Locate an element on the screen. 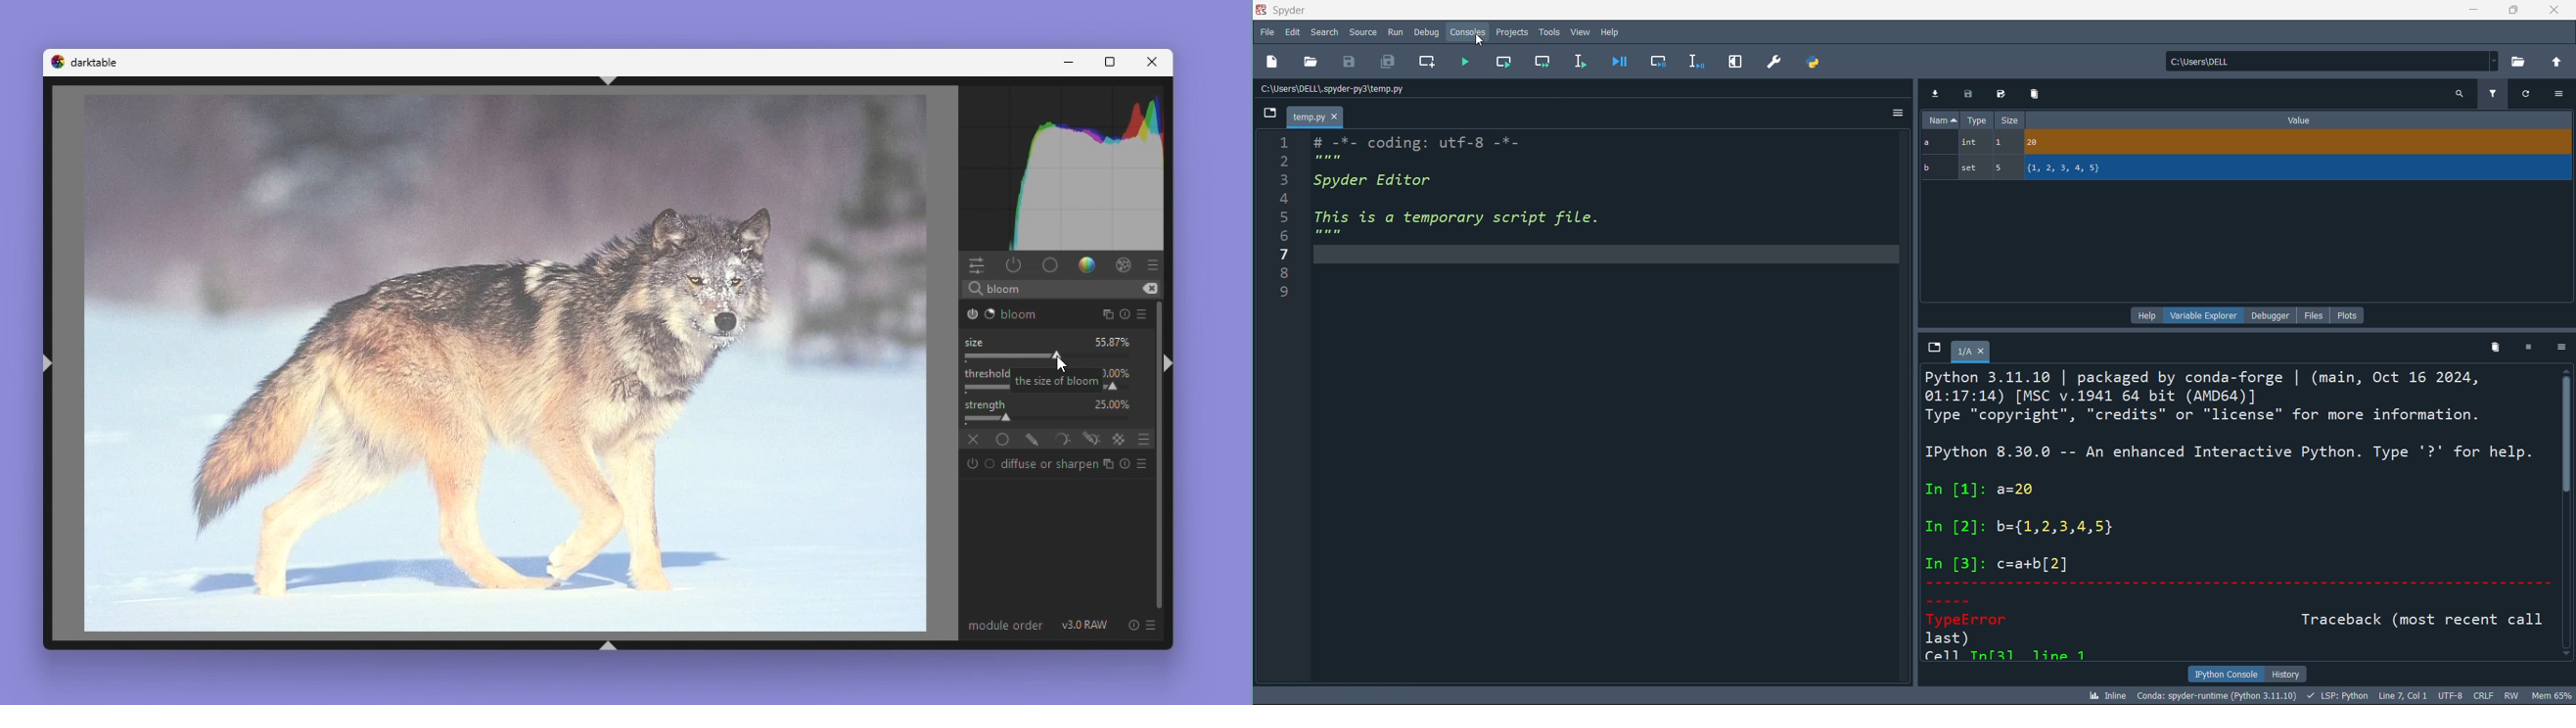 This screenshot has width=2576, height=728. 37.43% is located at coordinates (1114, 342).